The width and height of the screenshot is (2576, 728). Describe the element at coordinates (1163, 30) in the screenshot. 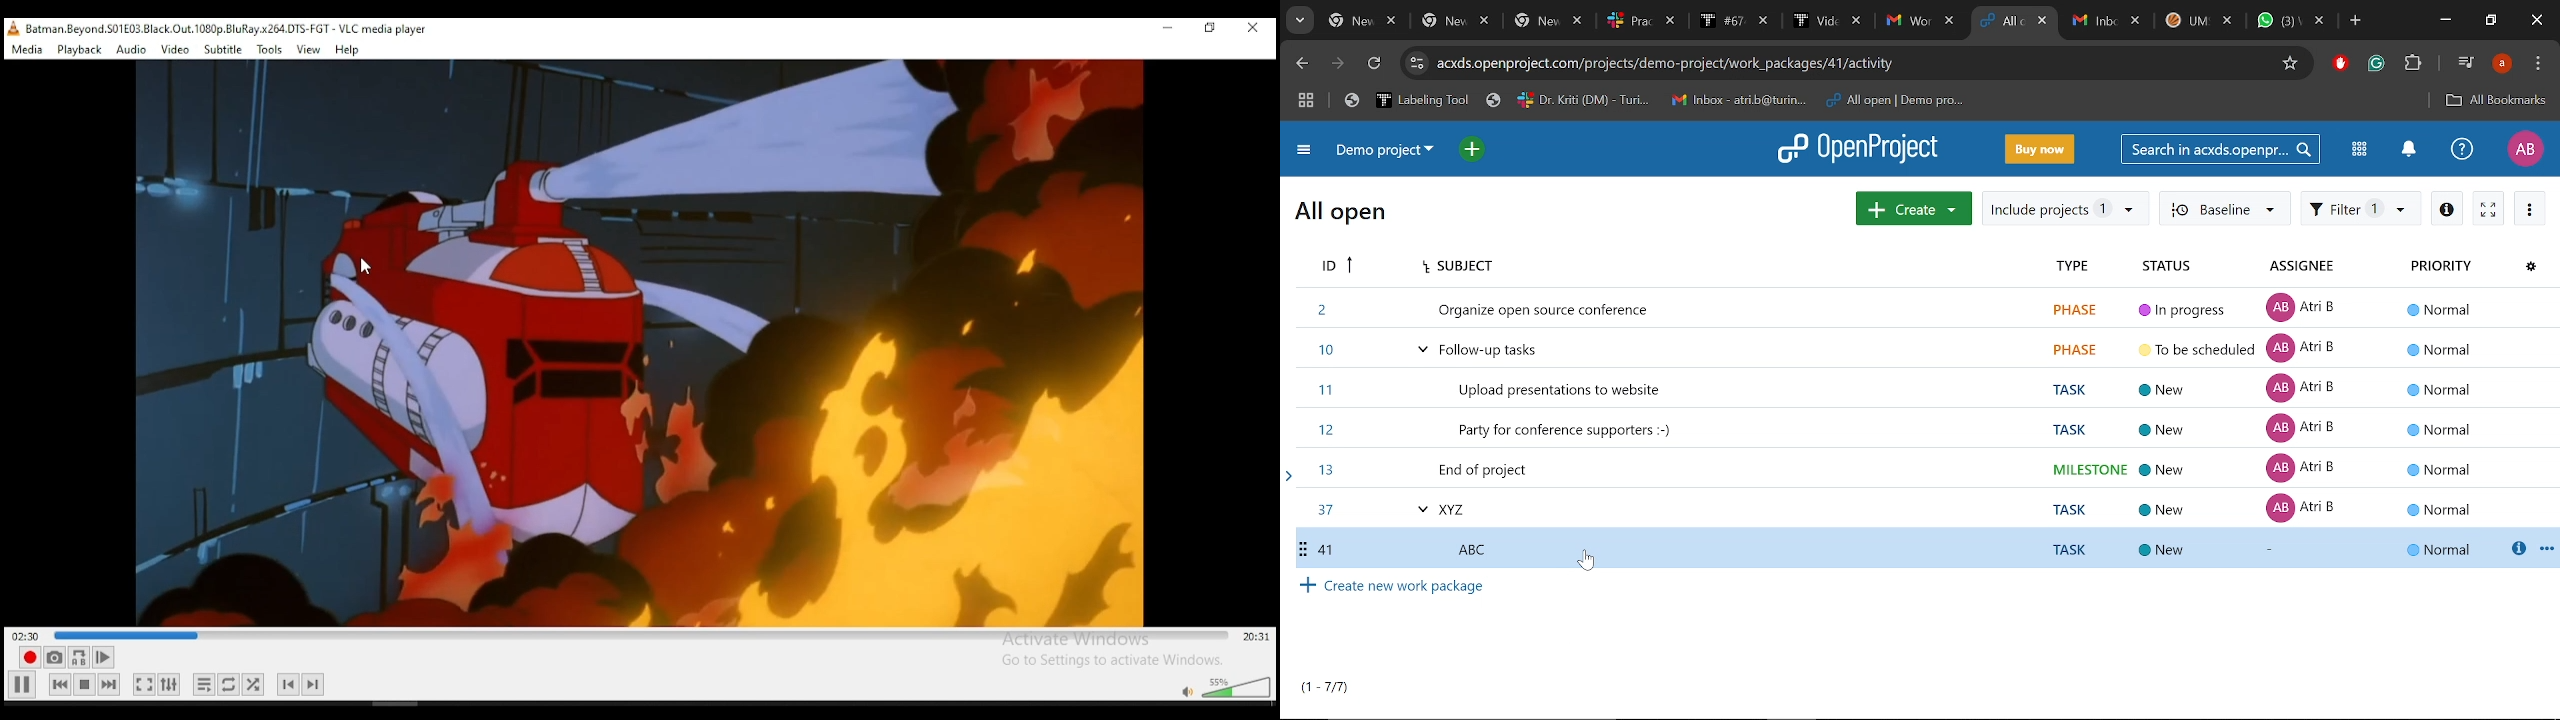

I see `minimize` at that location.